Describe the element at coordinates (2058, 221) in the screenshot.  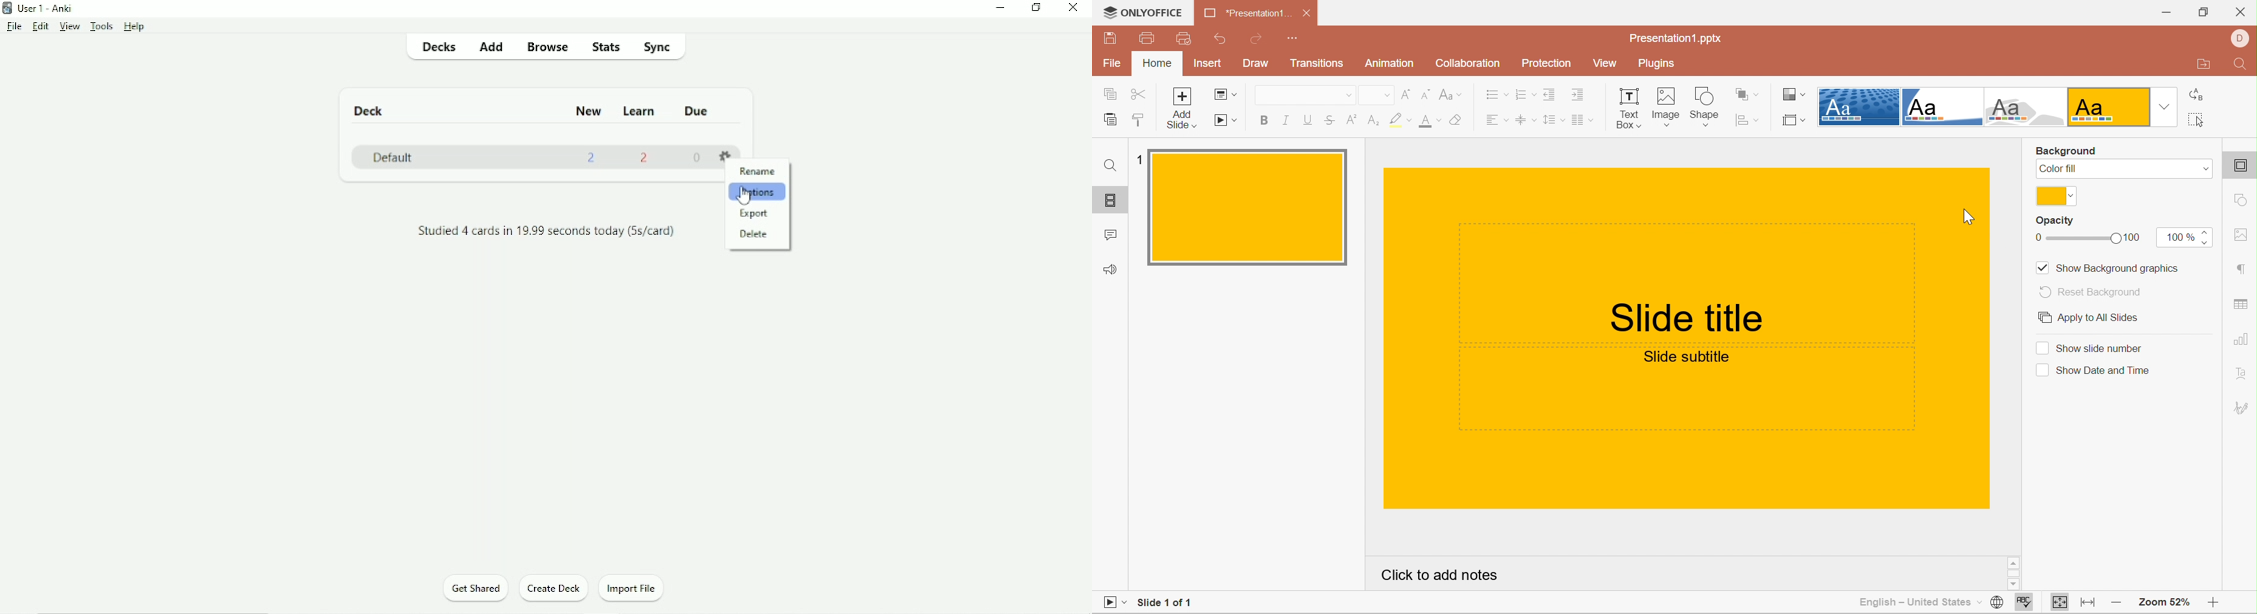
I see `Opacity` at that location.